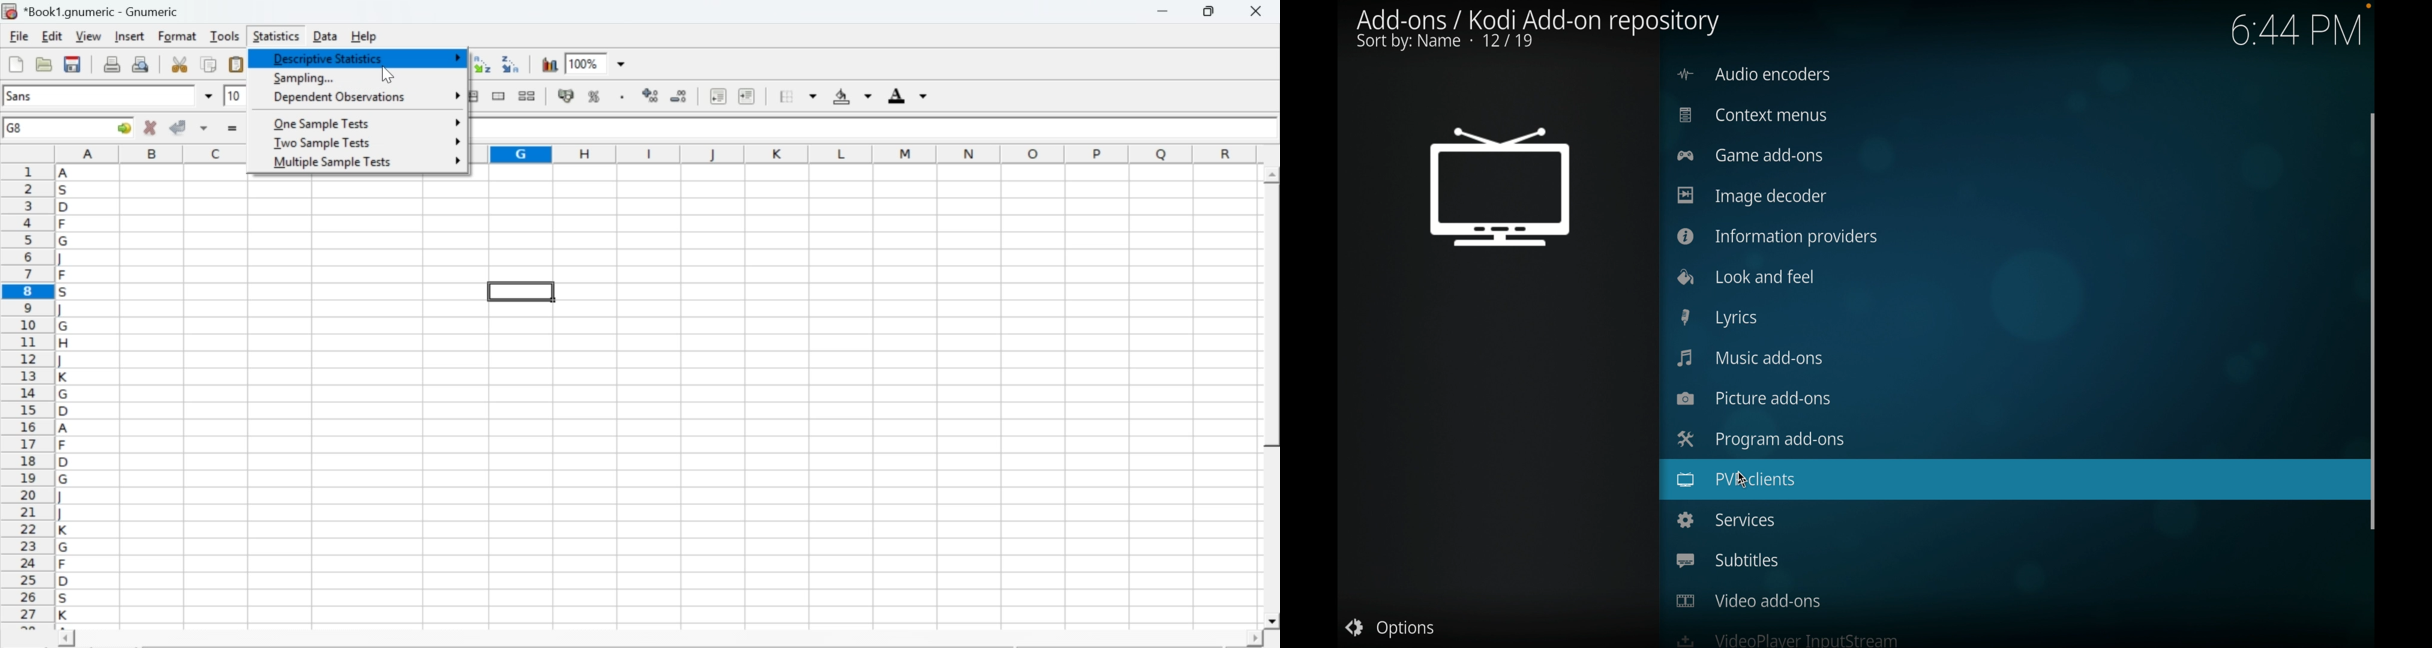  I want to click on game add-ons, so click(1749, 155).